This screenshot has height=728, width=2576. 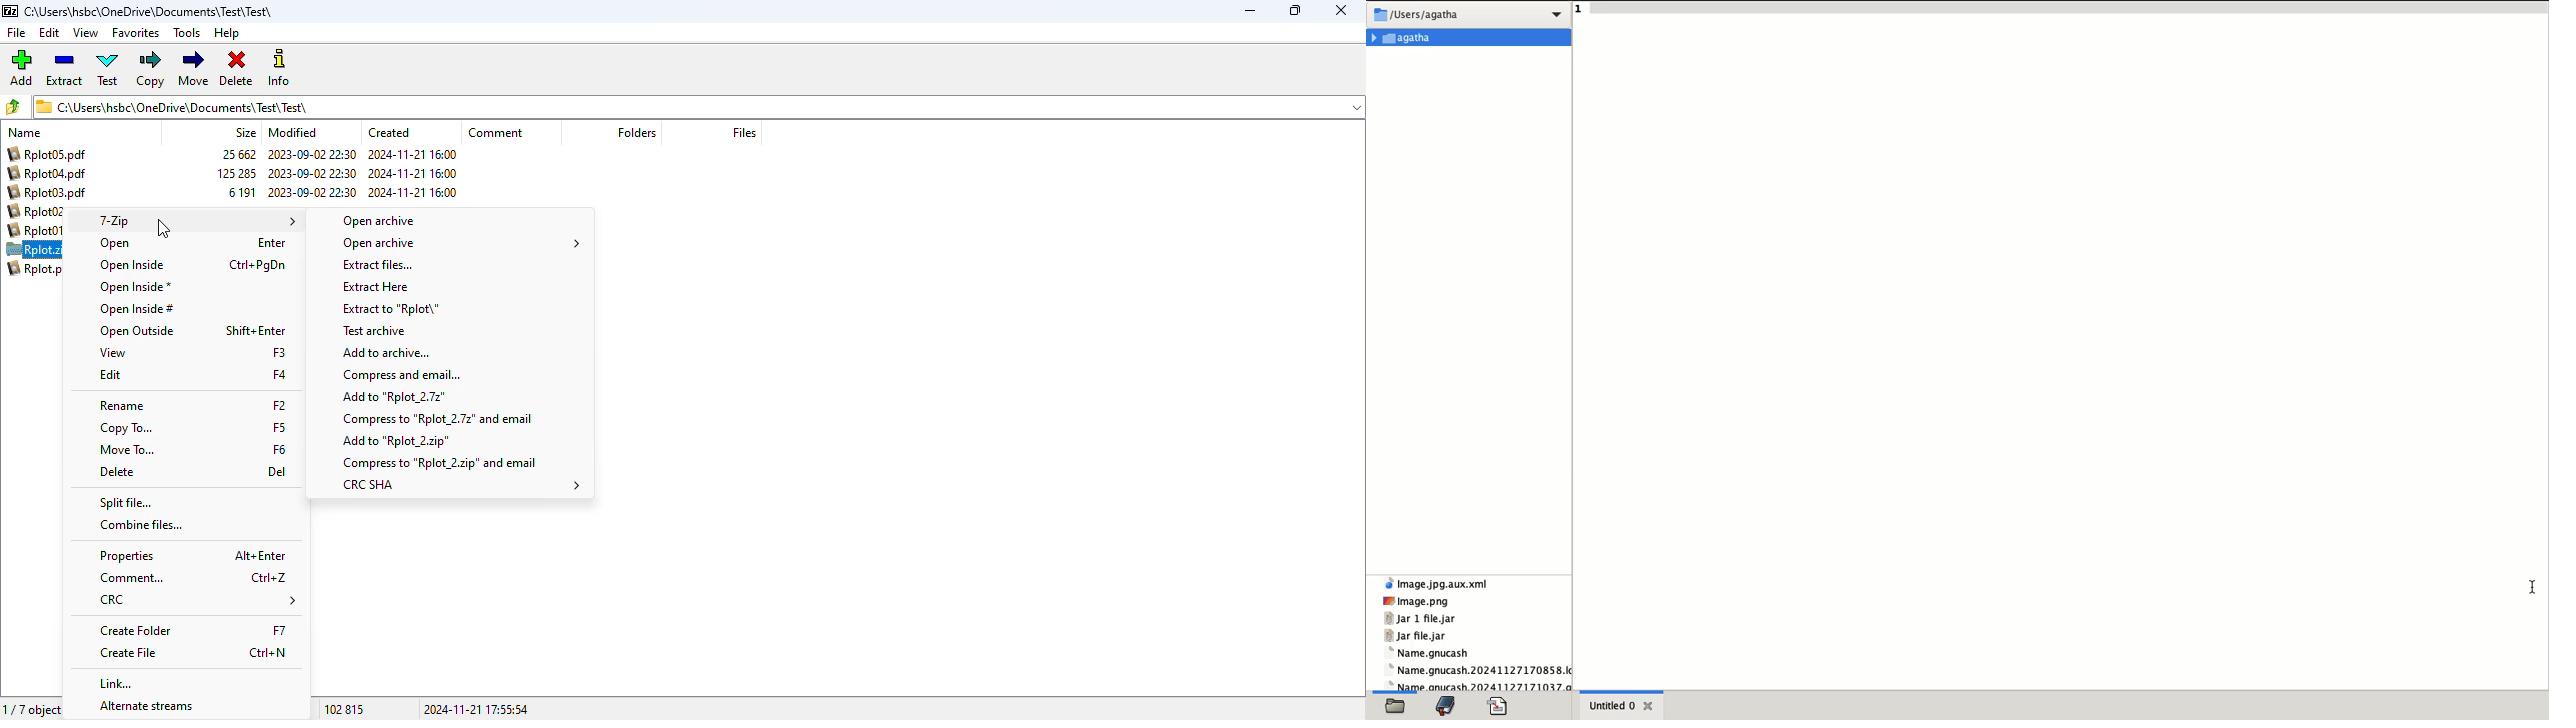 I want to click on 2024-11-21 16:00, so click(x=411, y=173).